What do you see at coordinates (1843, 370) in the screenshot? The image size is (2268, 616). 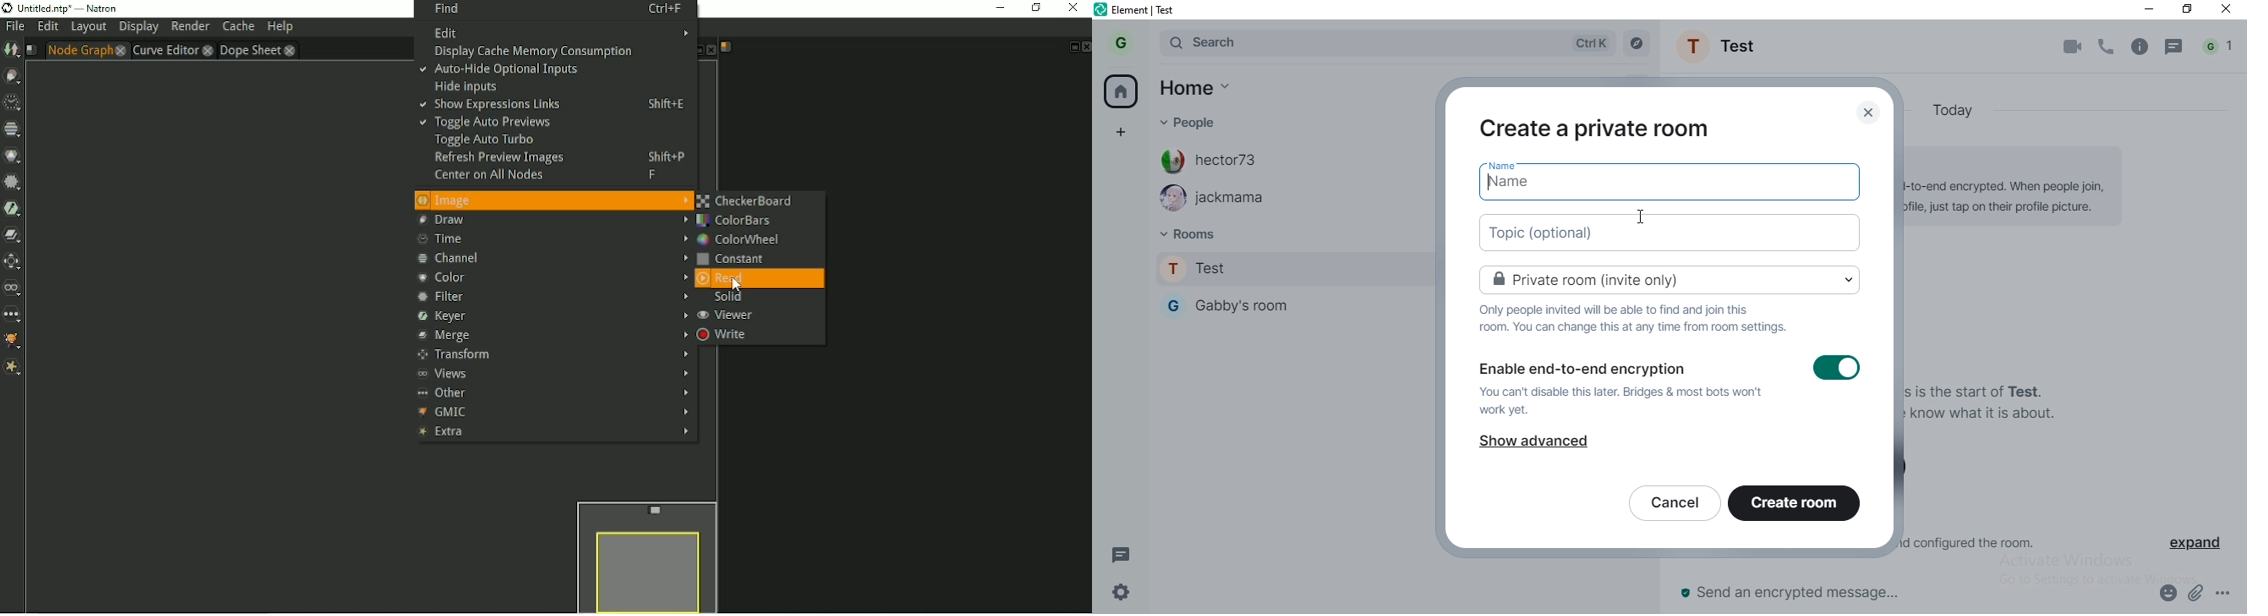 I see `switch` at bounding box center [1843, 370].